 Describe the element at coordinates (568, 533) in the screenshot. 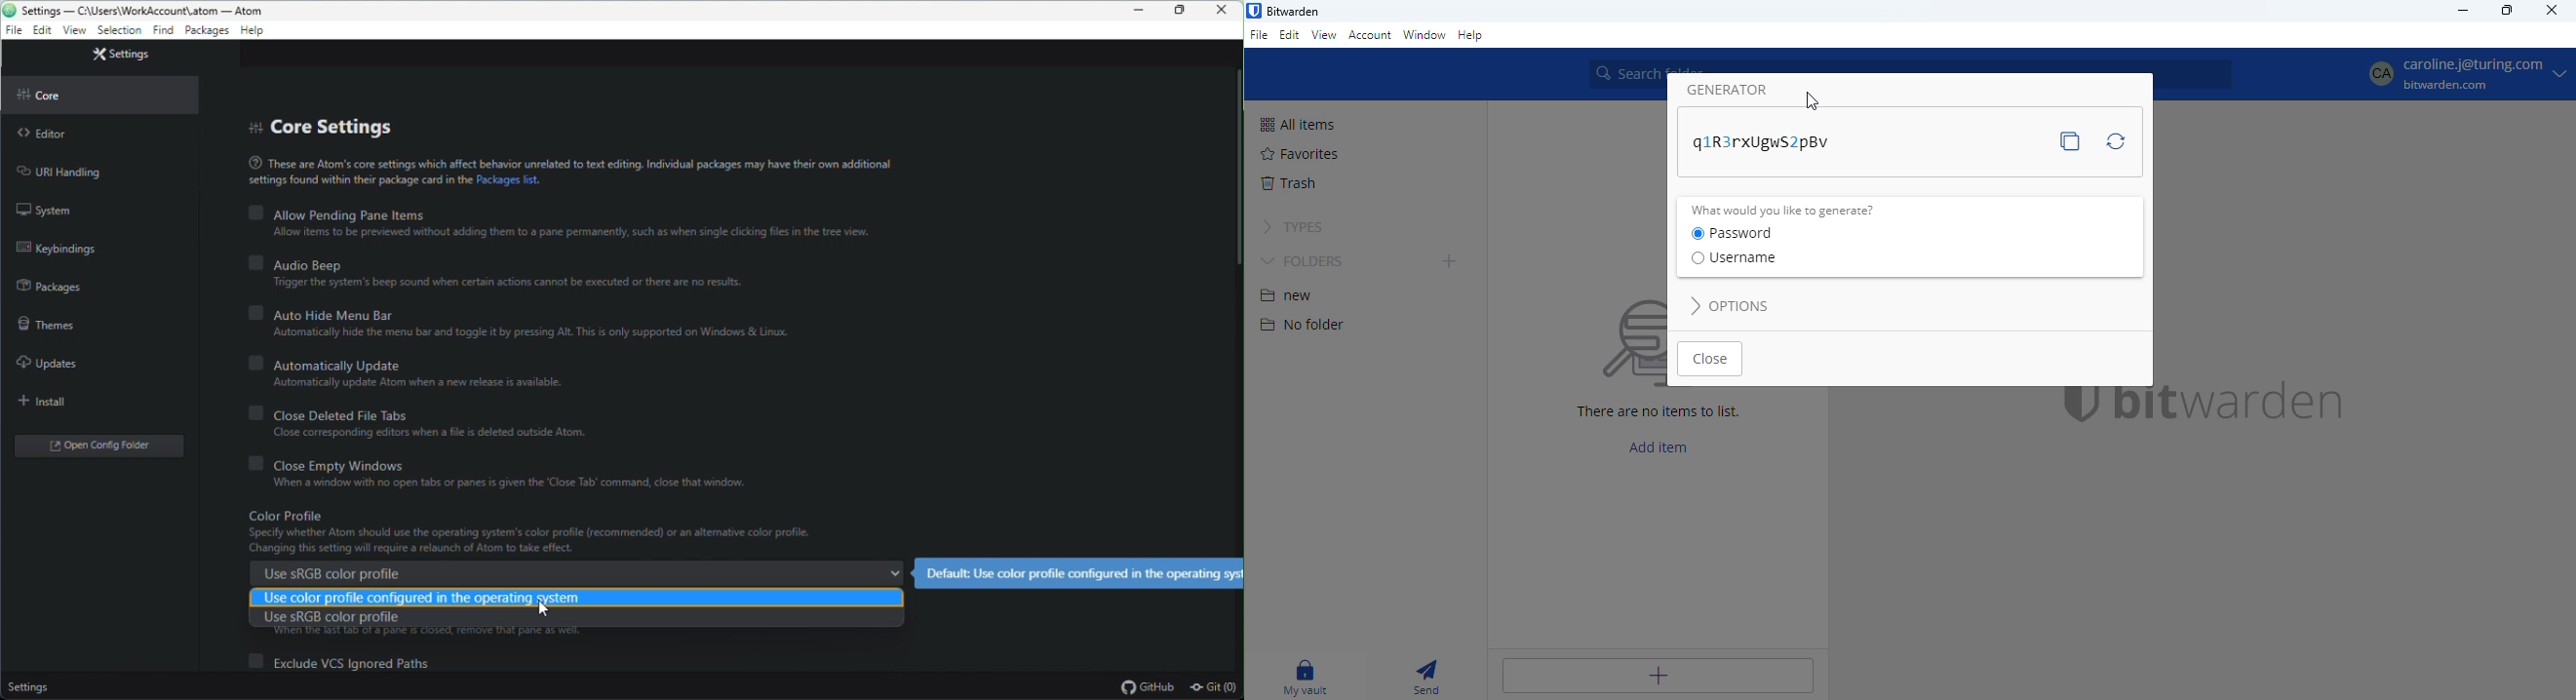

I see `Color profile` at that location.